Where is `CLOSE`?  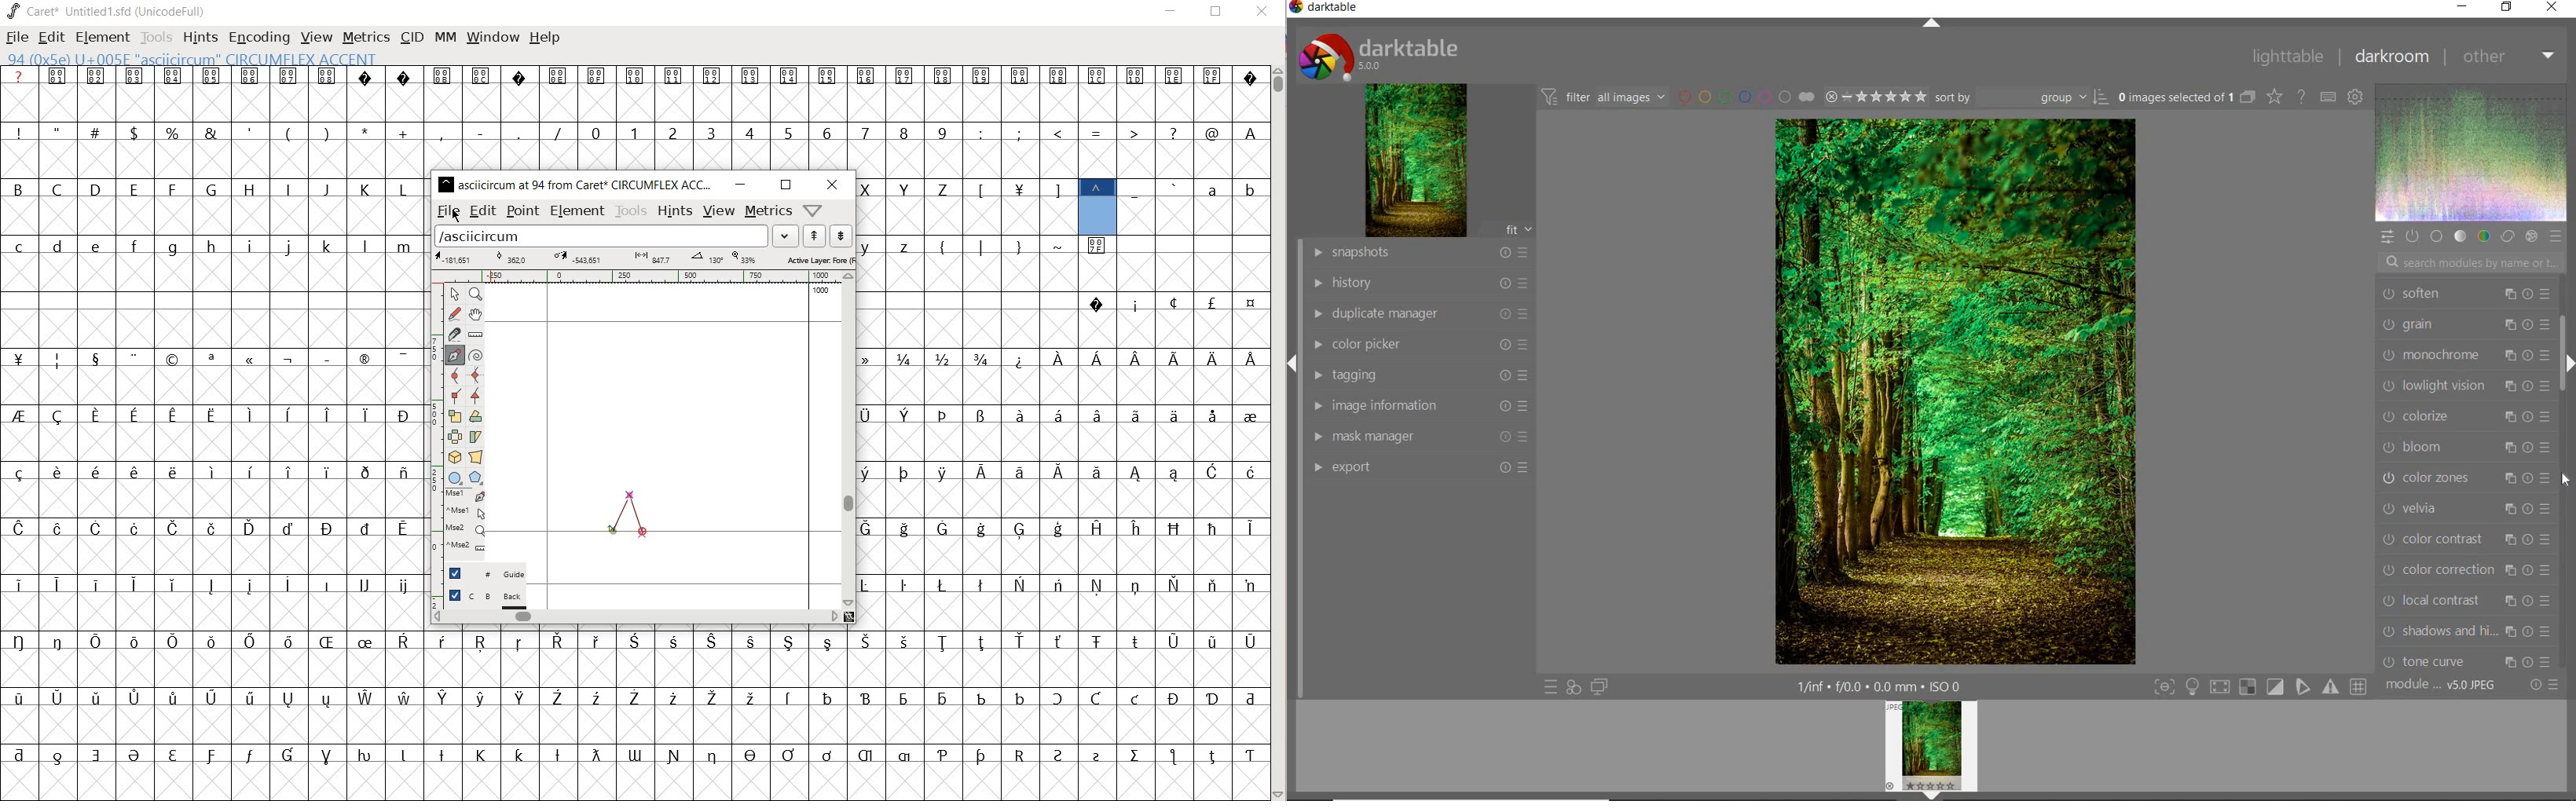 CLOSE is located at coordinates (2557, 8).